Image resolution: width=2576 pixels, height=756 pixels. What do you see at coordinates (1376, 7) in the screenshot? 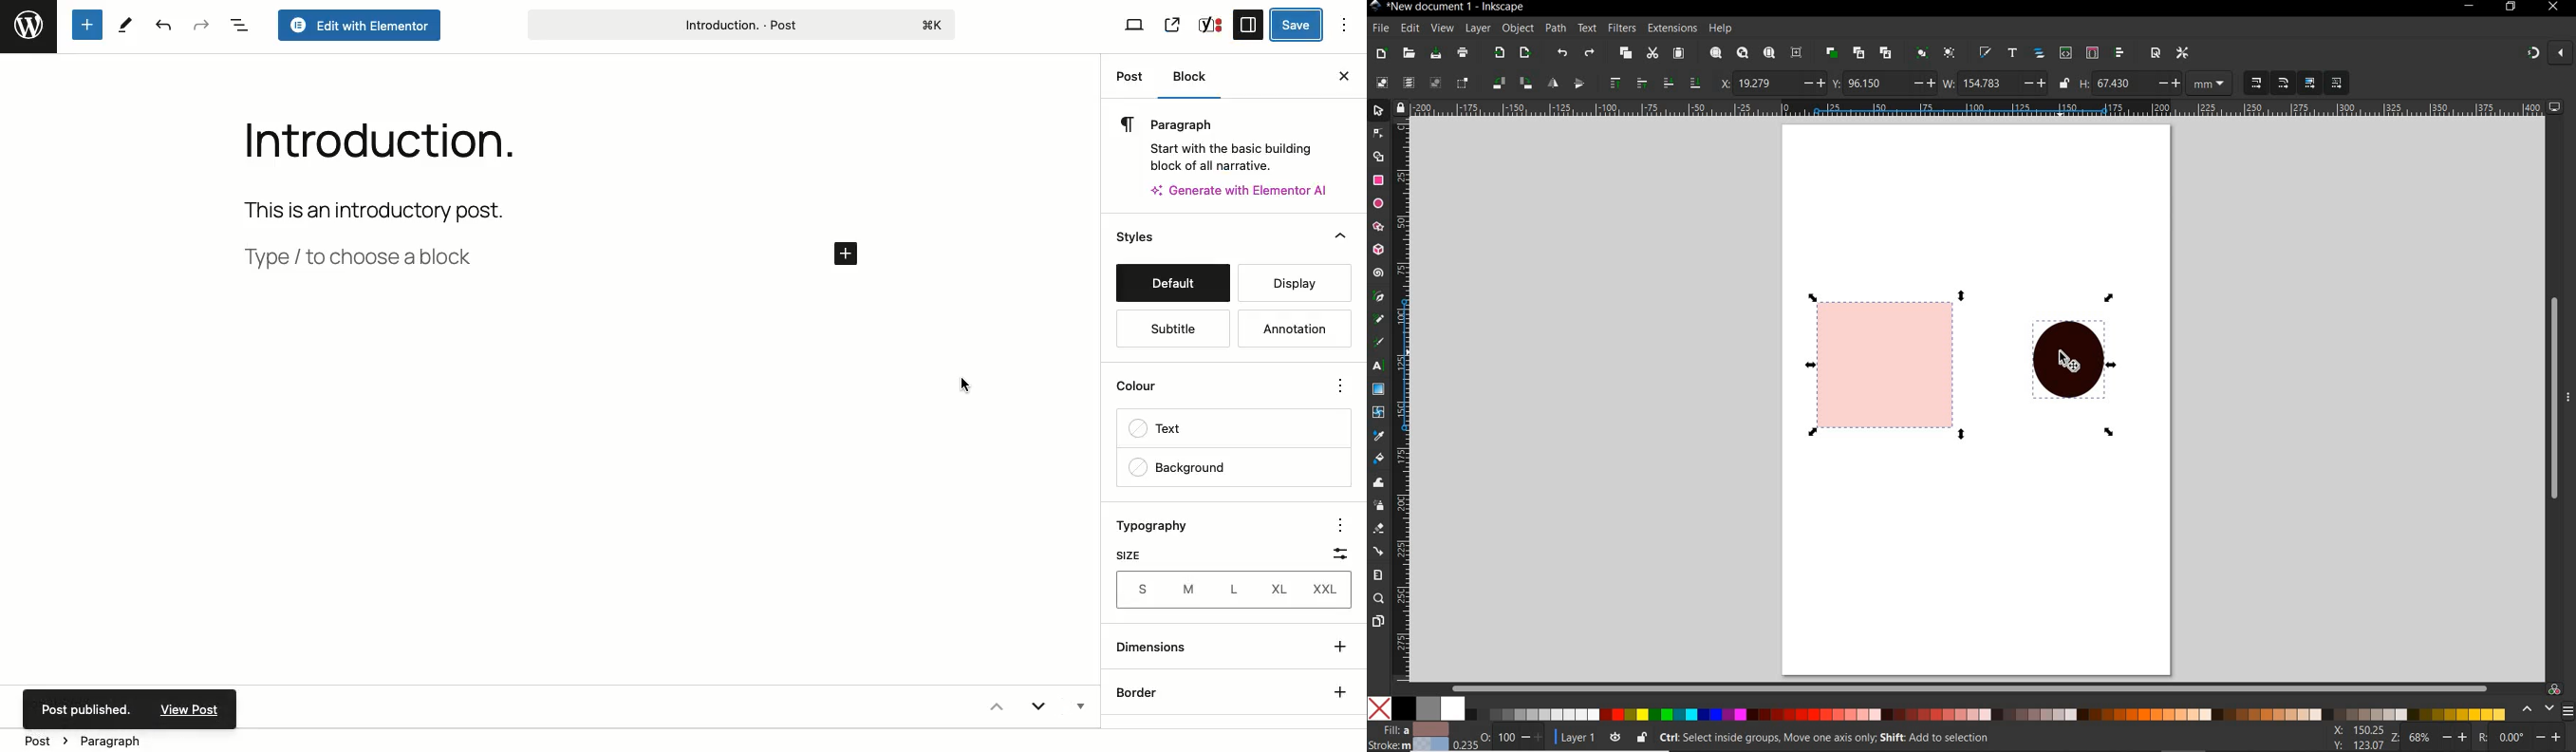
I see `Inkscape` at bounding box center [1376, 7].